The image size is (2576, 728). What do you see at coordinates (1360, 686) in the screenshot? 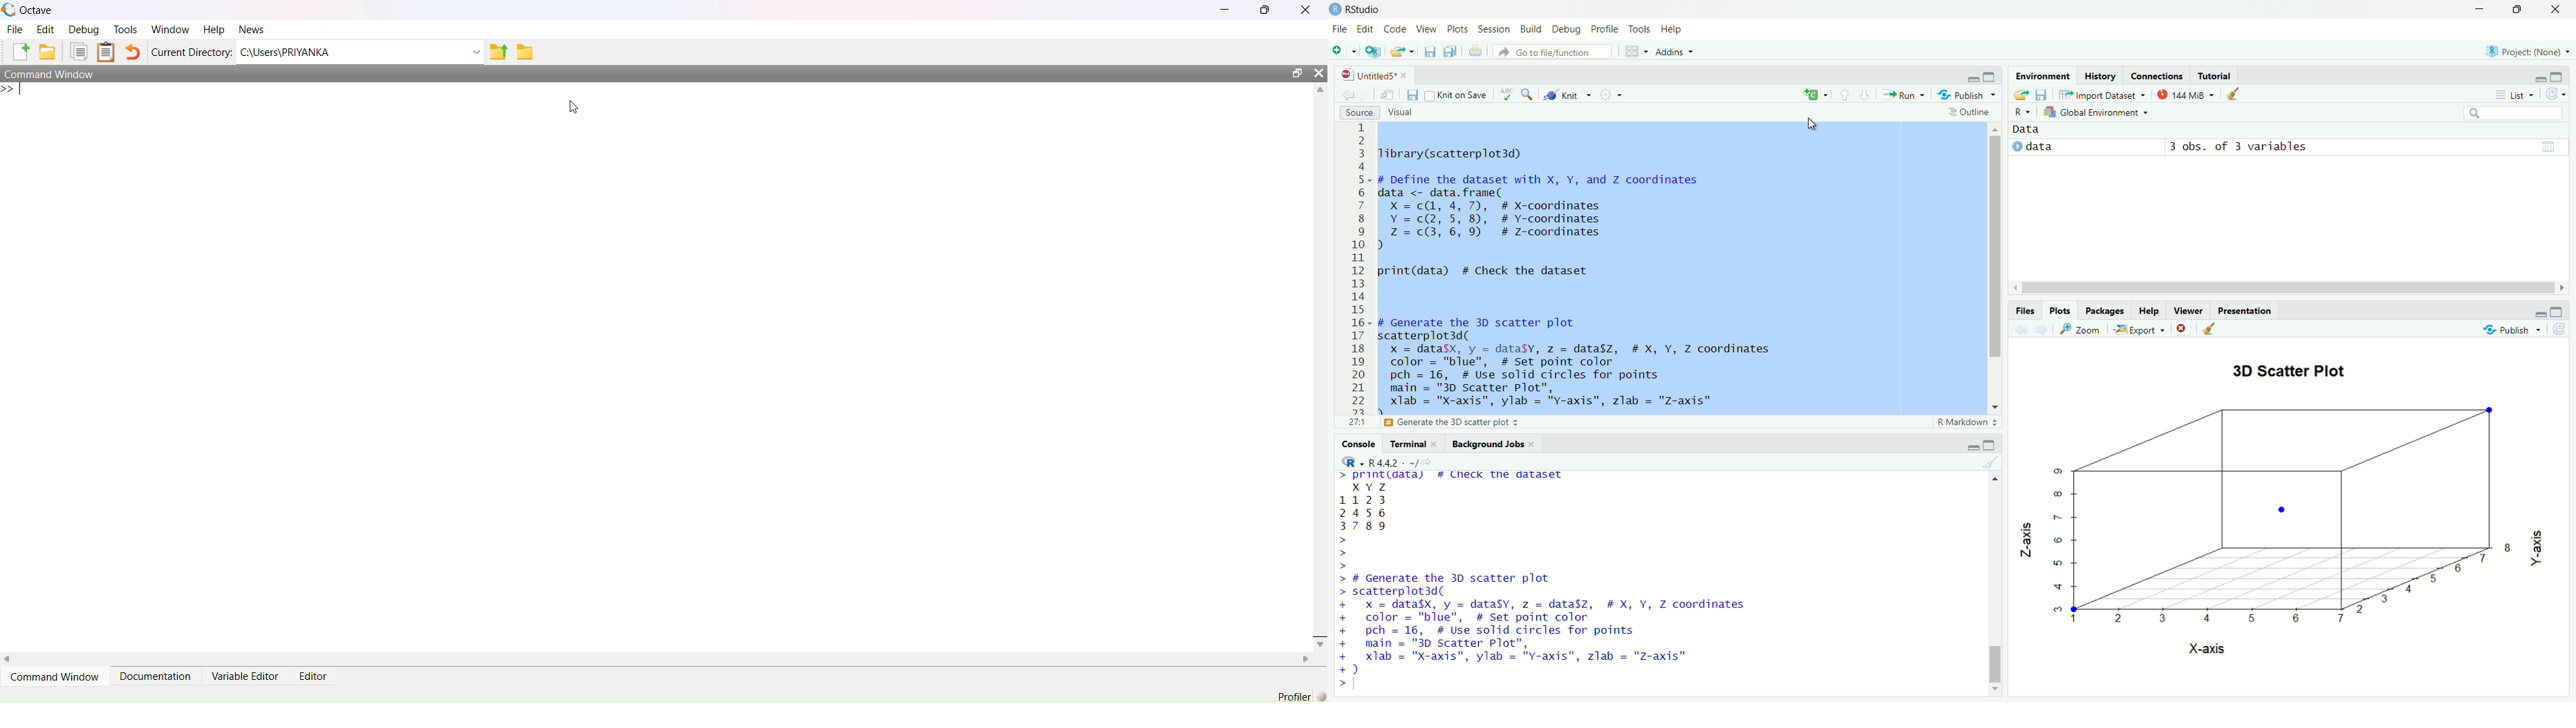
I see `typing cursor` at bounding box center [1360, 686].